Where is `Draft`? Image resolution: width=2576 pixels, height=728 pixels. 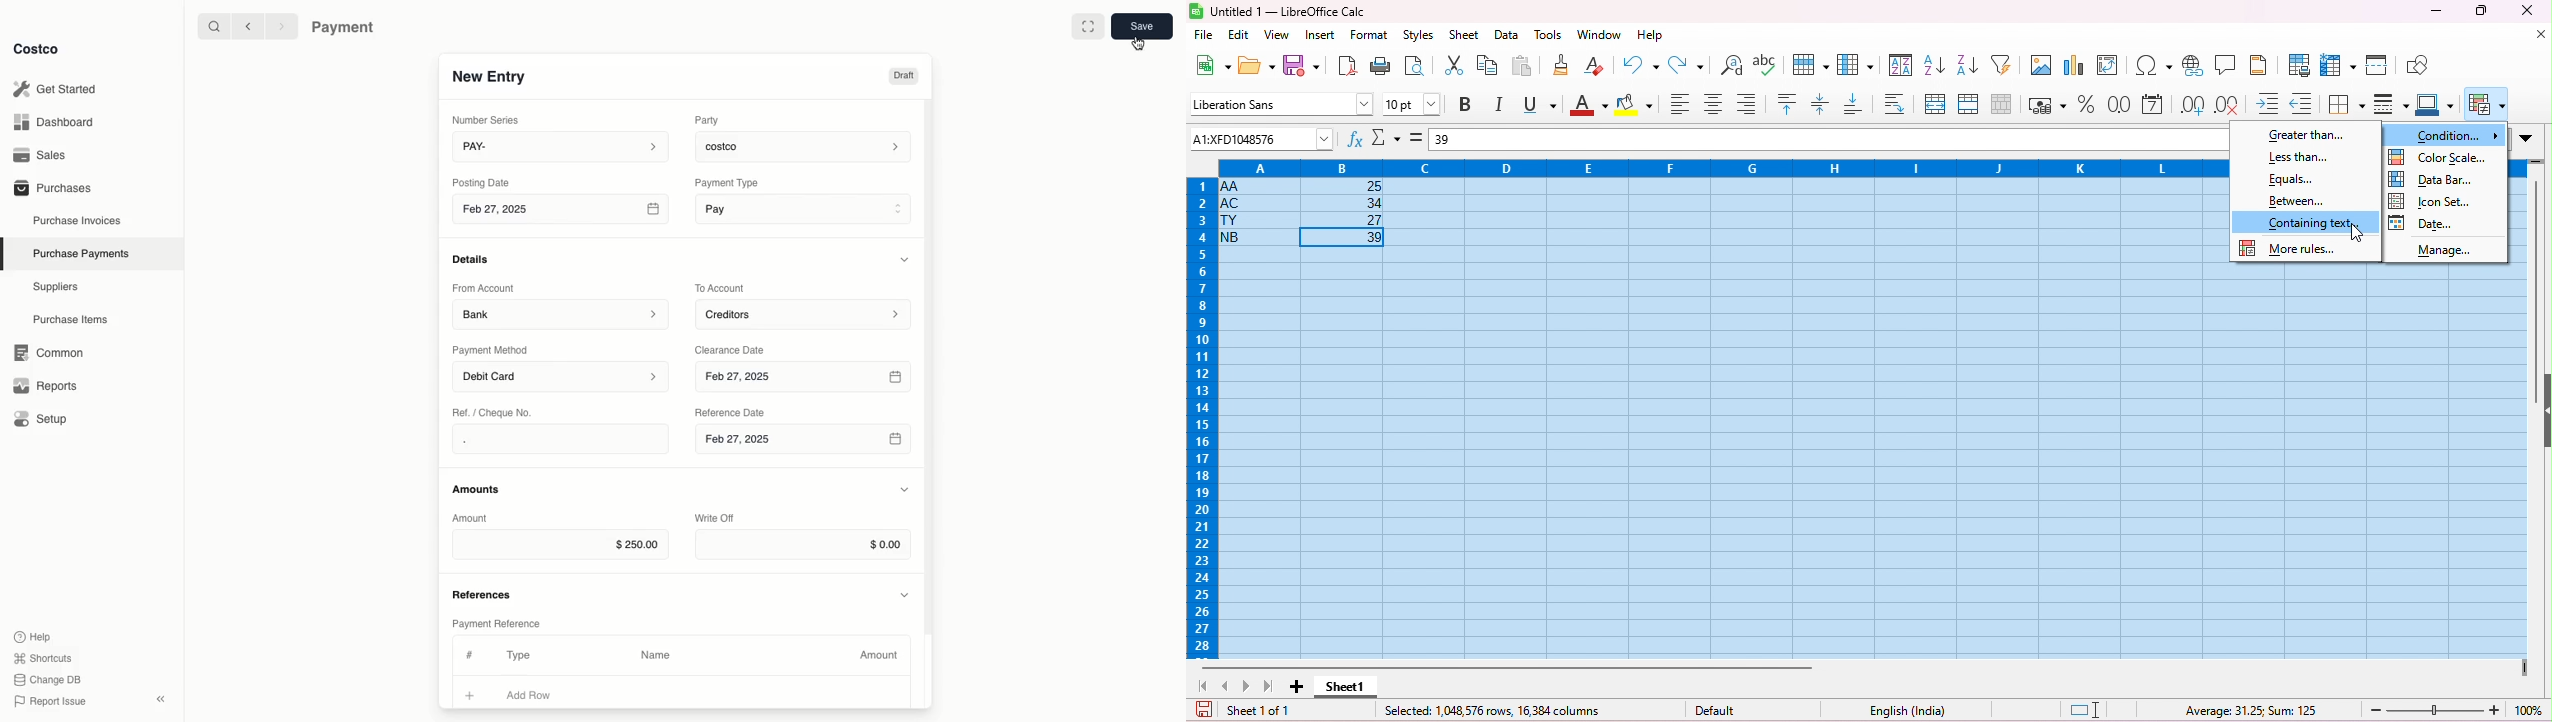 Draft is located at coordinates (903, 76).